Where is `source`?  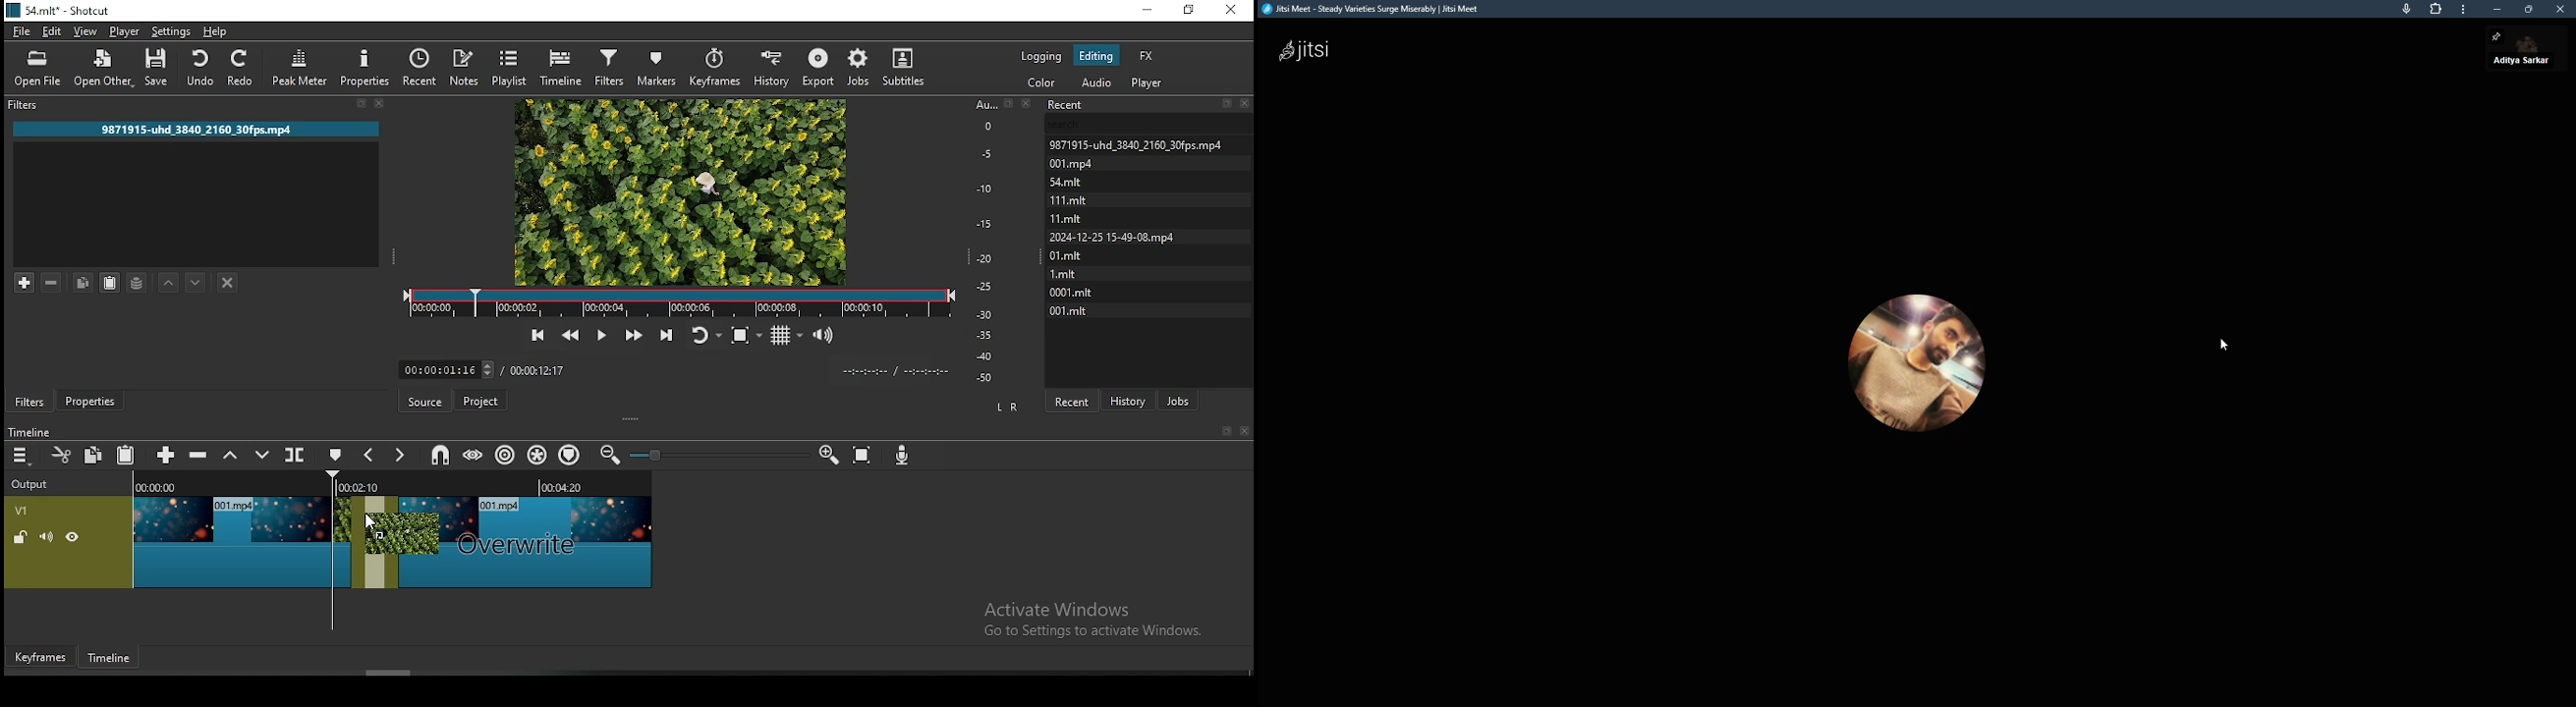 source is located at coordinates (427, 402).